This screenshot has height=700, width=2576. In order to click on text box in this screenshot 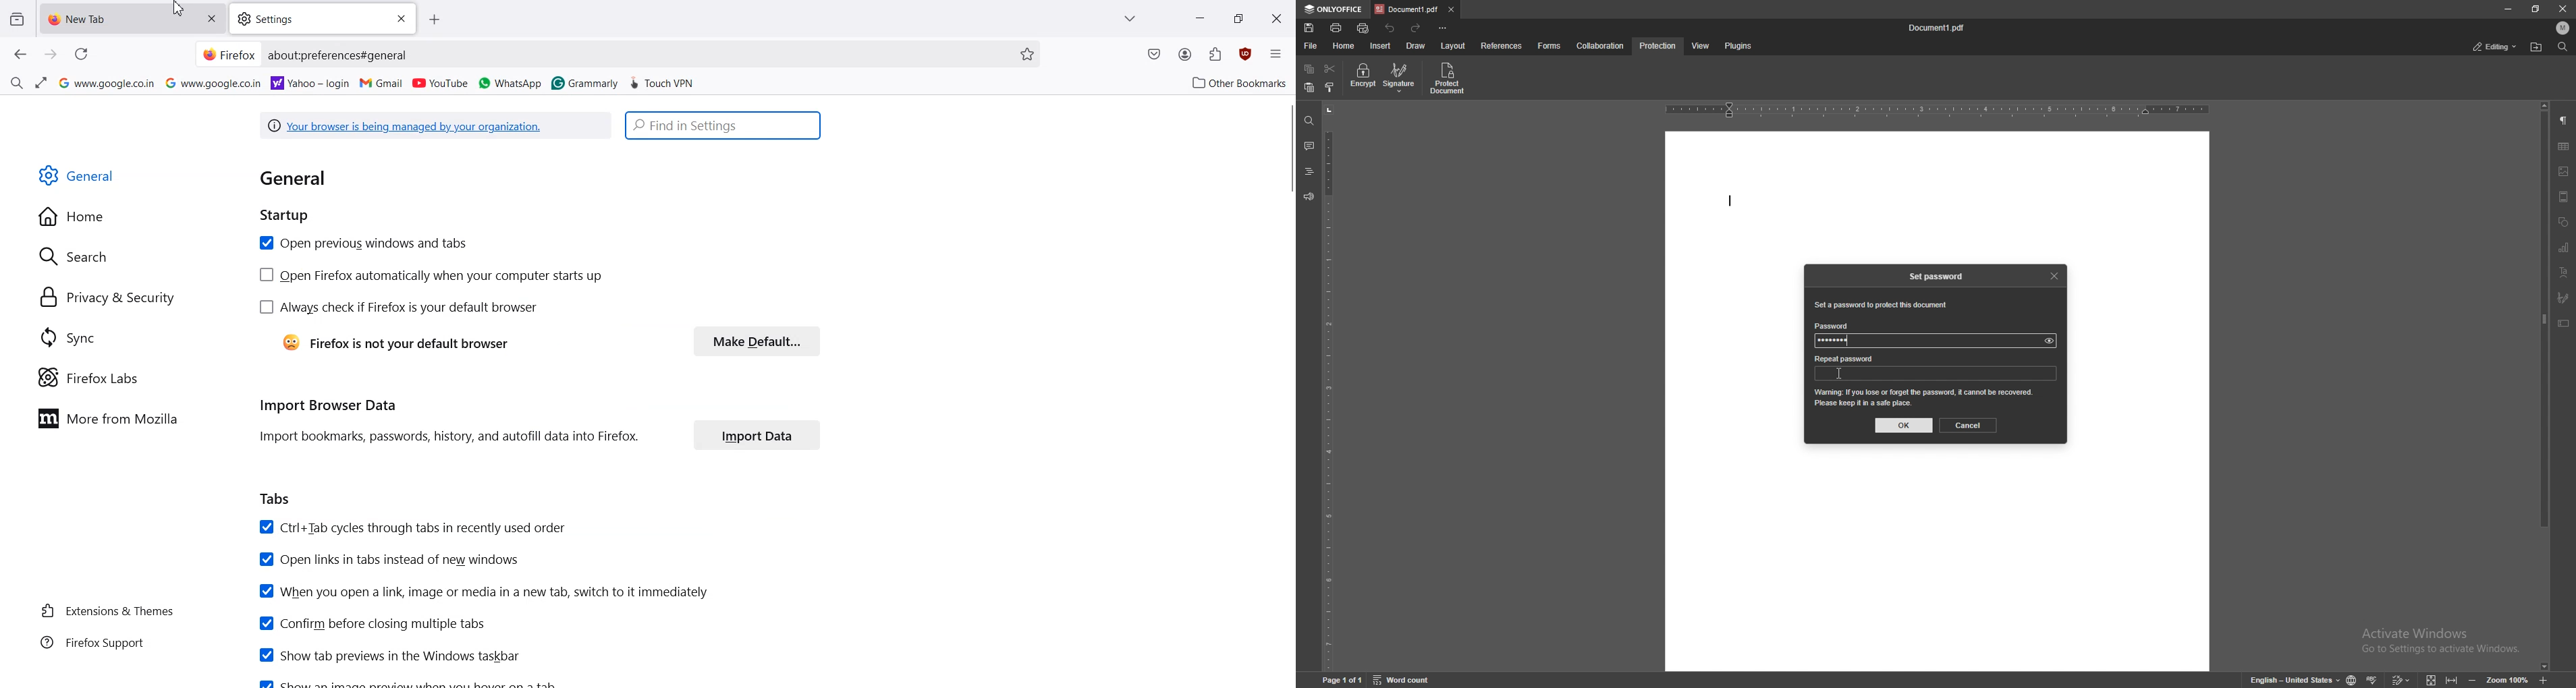, I will do `click(2564, 323)`.